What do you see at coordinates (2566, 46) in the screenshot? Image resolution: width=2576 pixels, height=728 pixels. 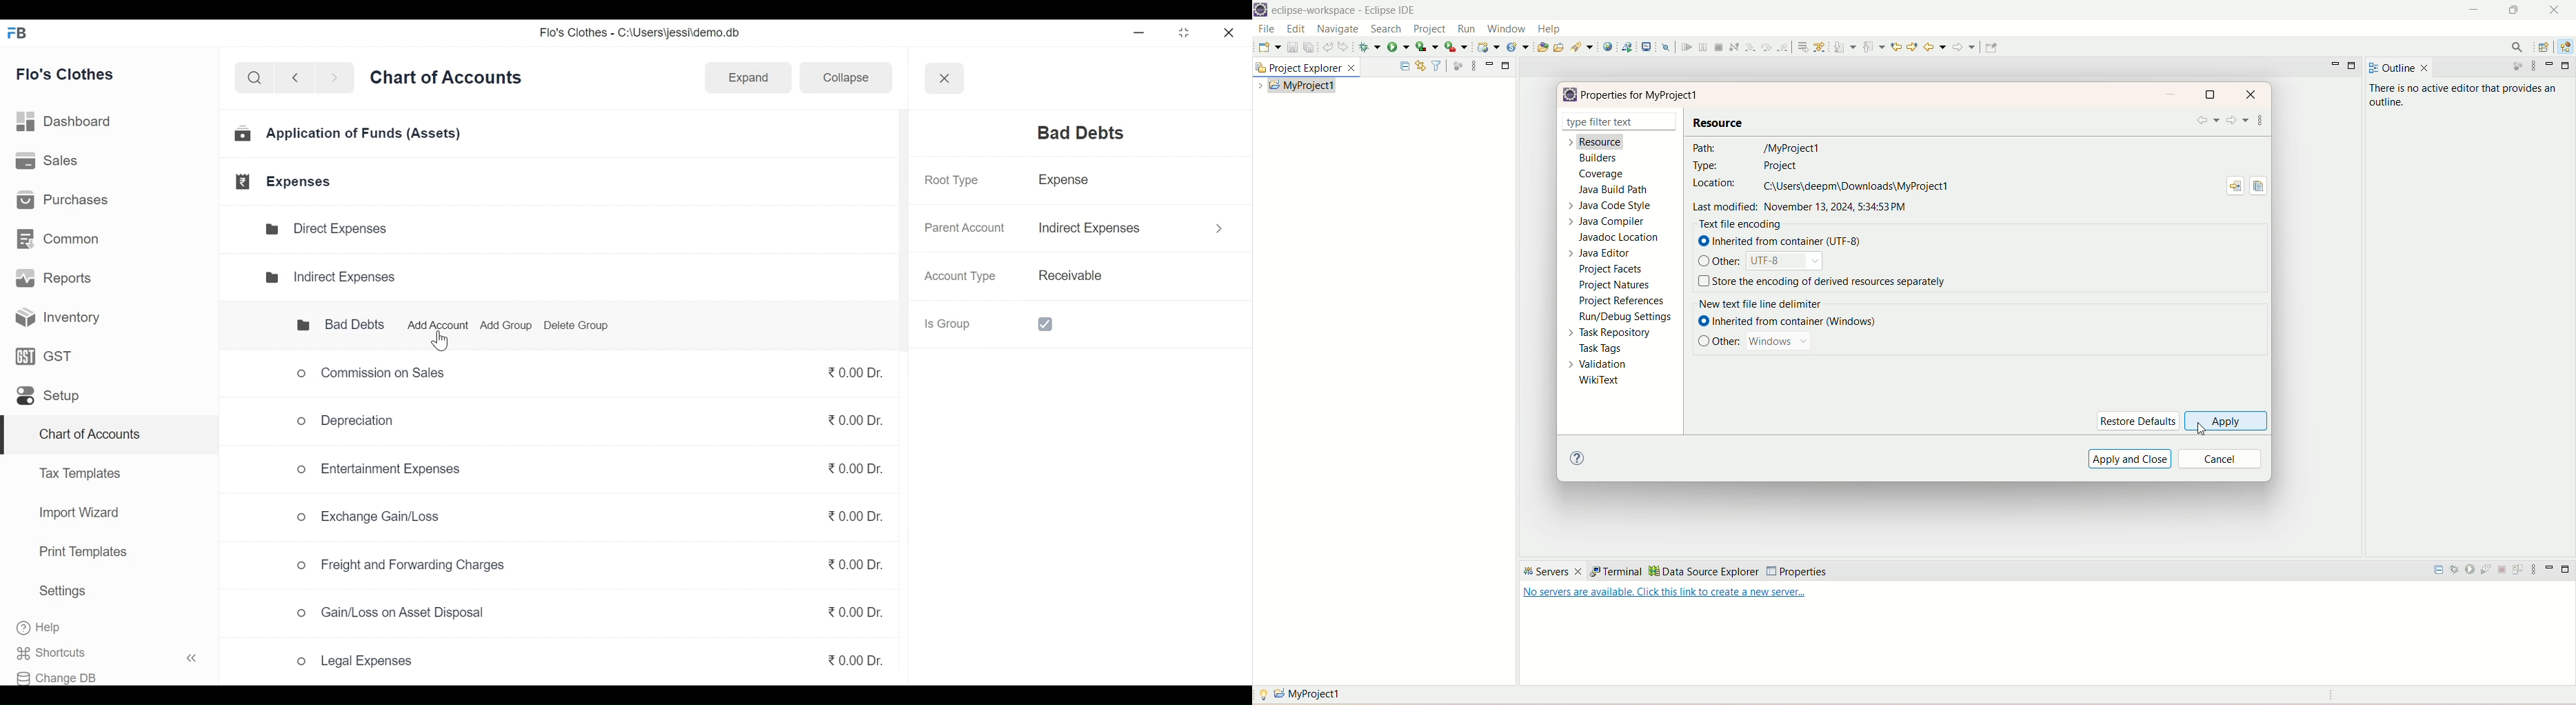 I see `java EE` at bounding box center [2566, 46].